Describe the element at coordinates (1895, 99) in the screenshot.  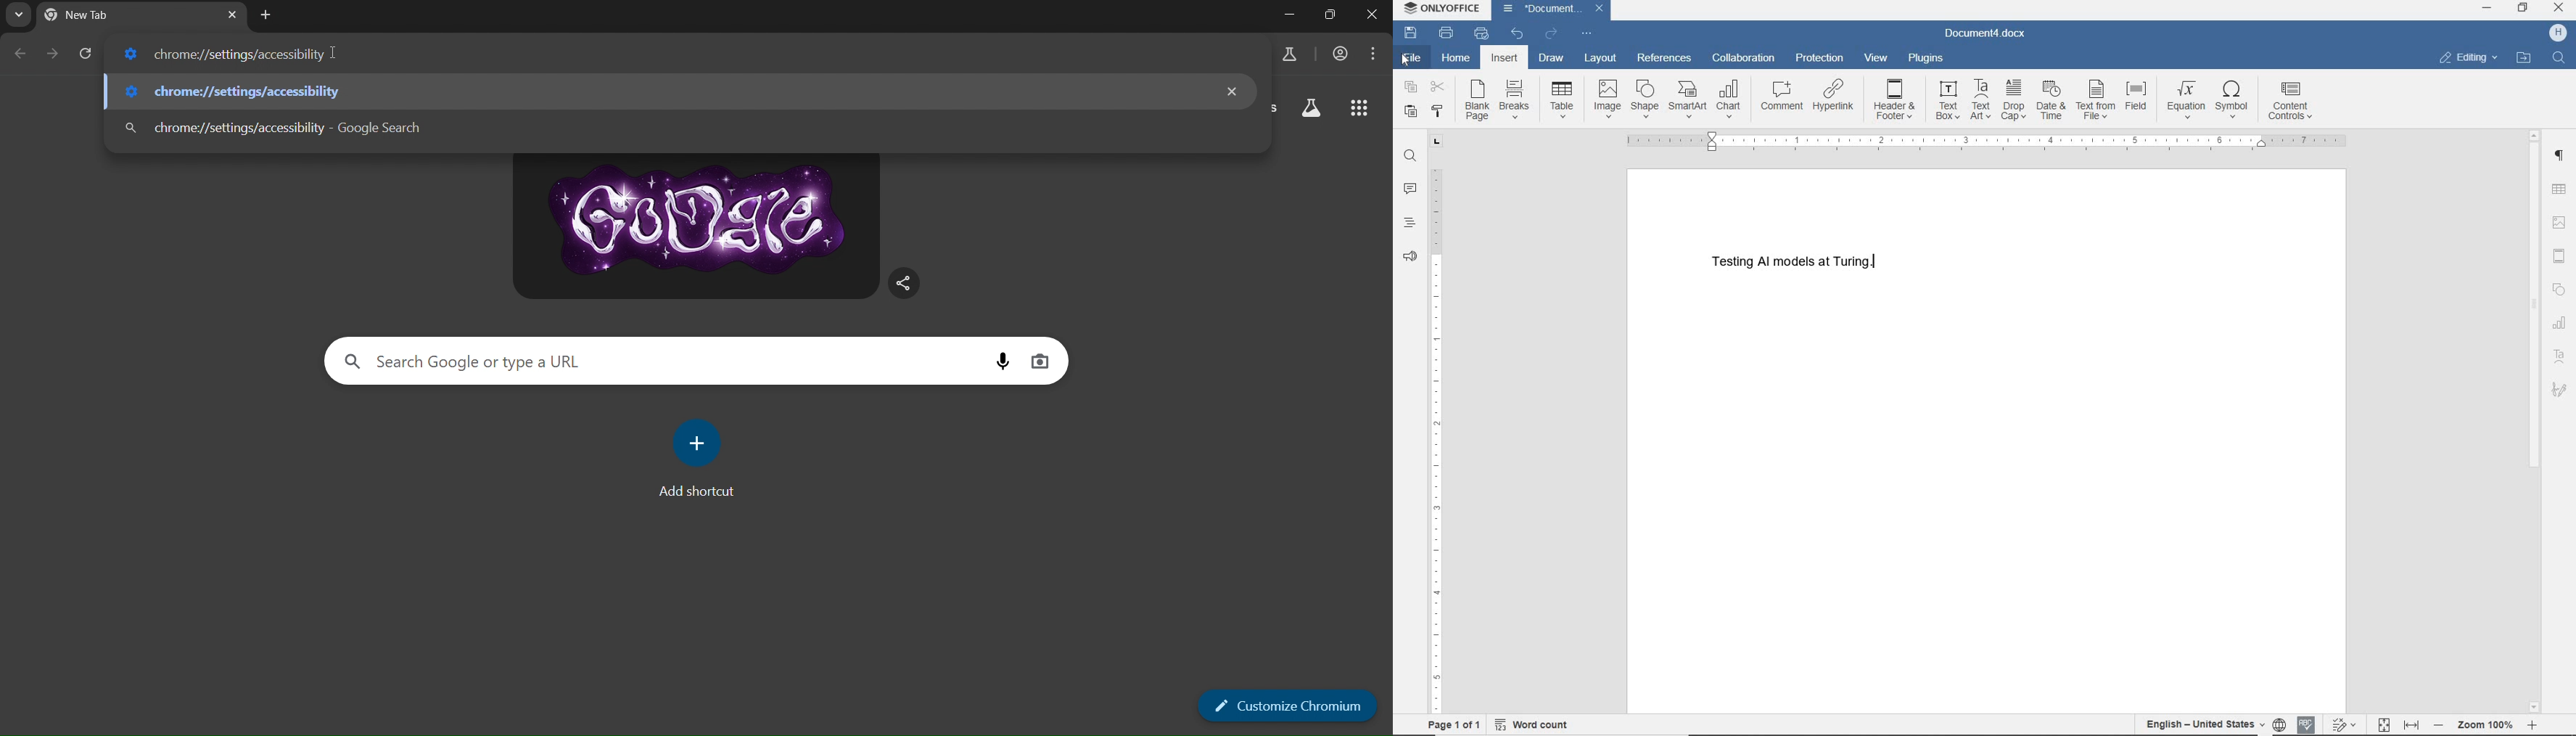
I see `header & footer` at that location.